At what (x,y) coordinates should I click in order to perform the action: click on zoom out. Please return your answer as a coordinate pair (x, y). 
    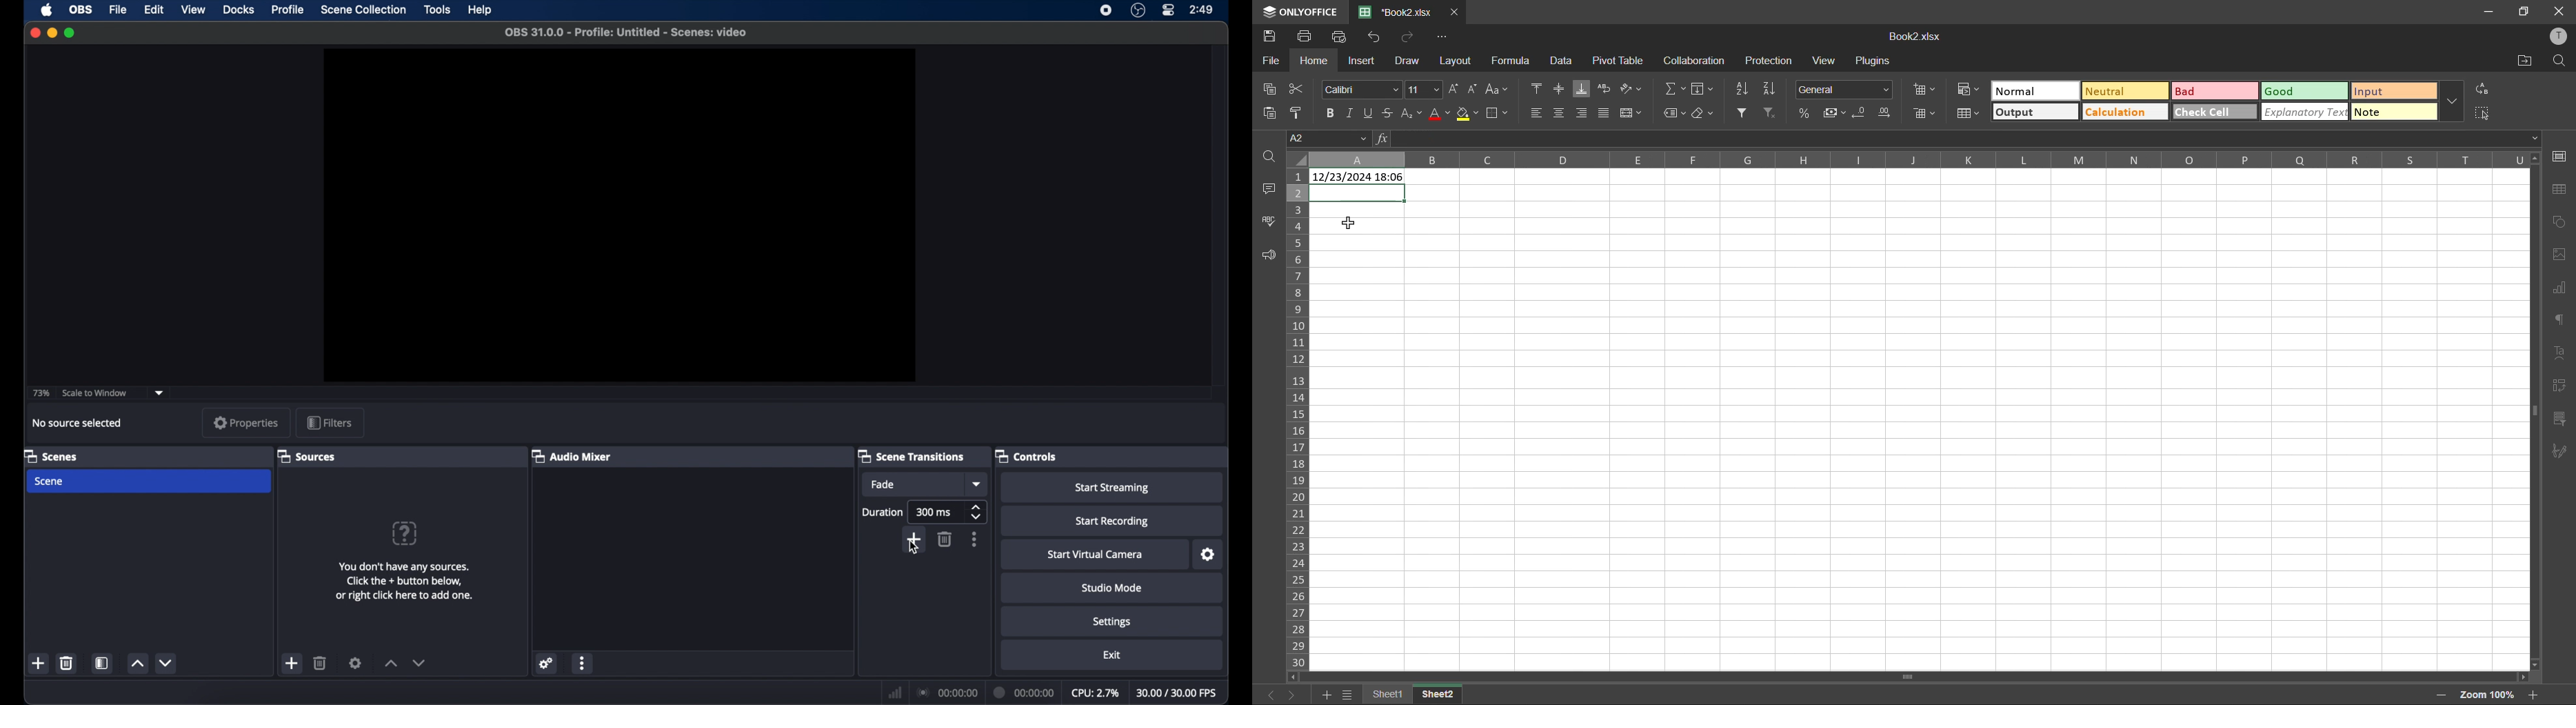
    Looking at the image, I should click on (2437, 697).